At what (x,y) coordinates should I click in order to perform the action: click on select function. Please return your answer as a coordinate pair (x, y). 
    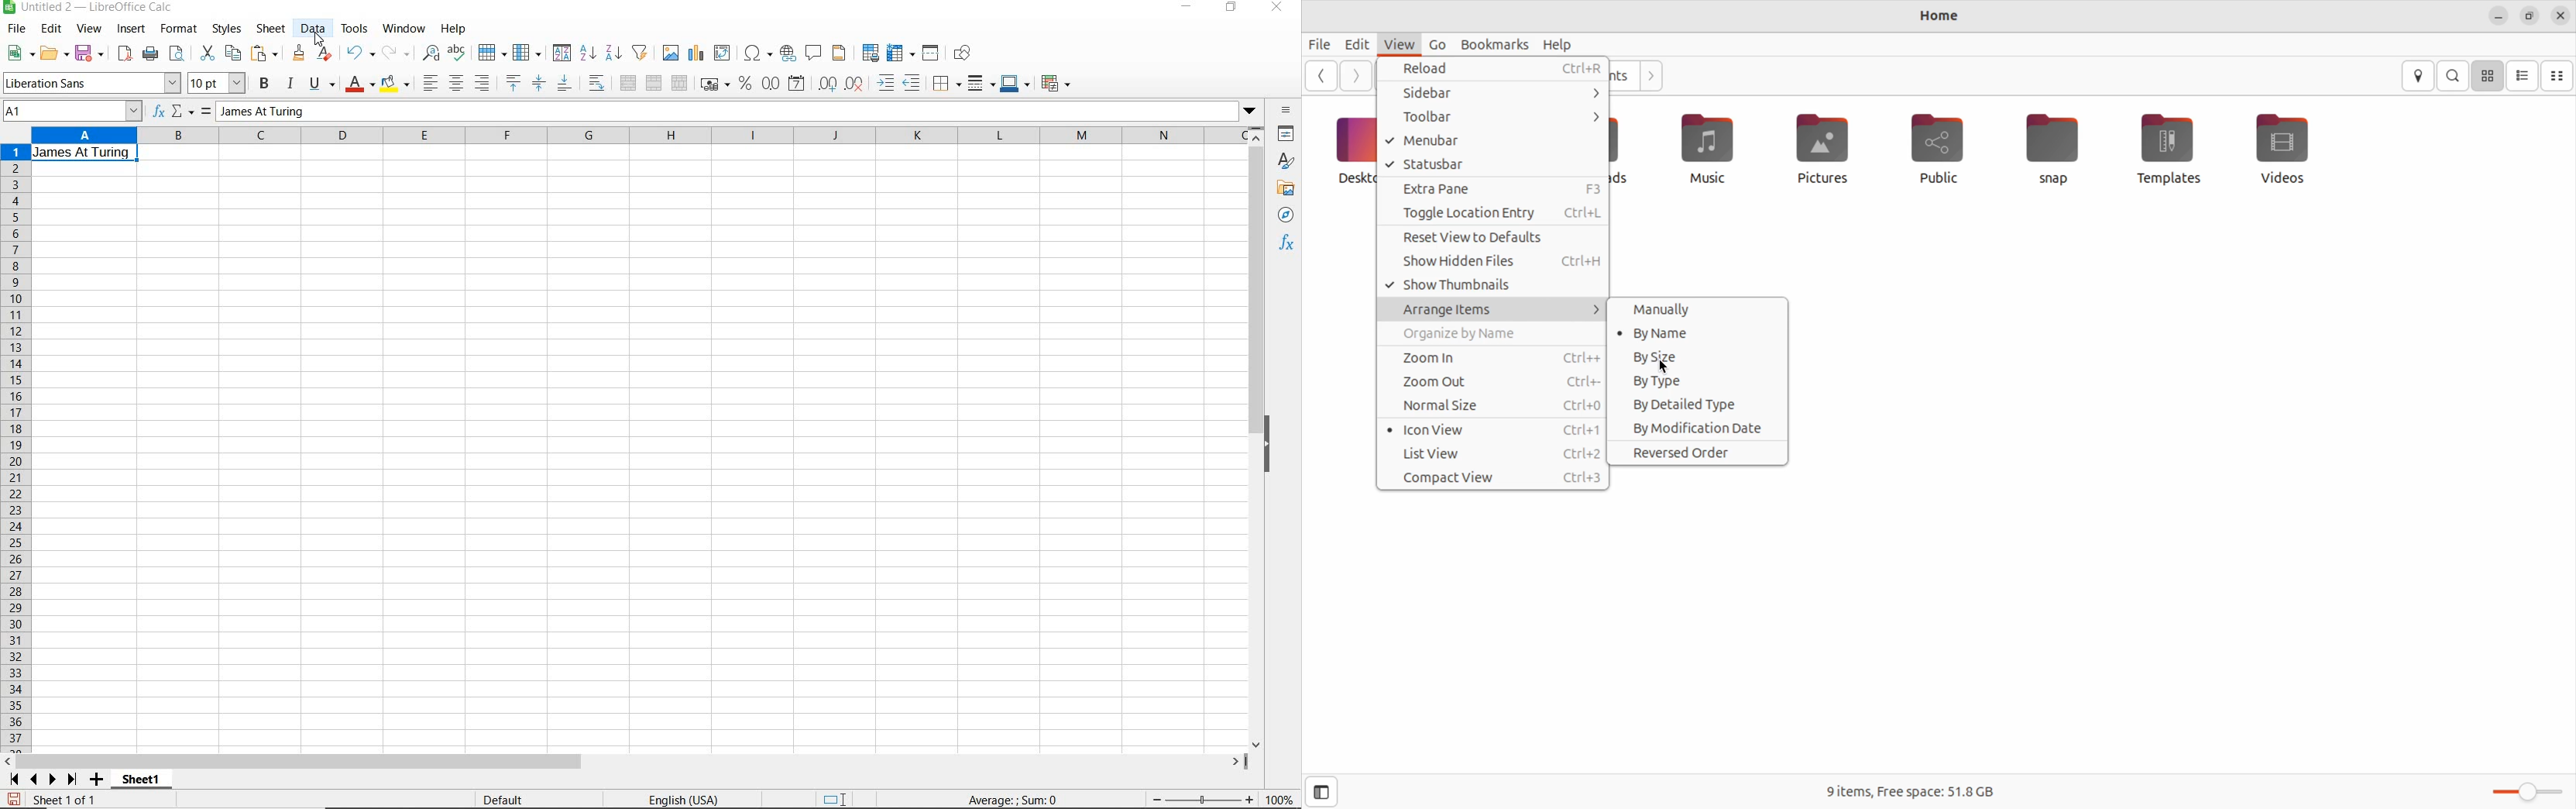
    Looking at the image, I should click on (184, 112).